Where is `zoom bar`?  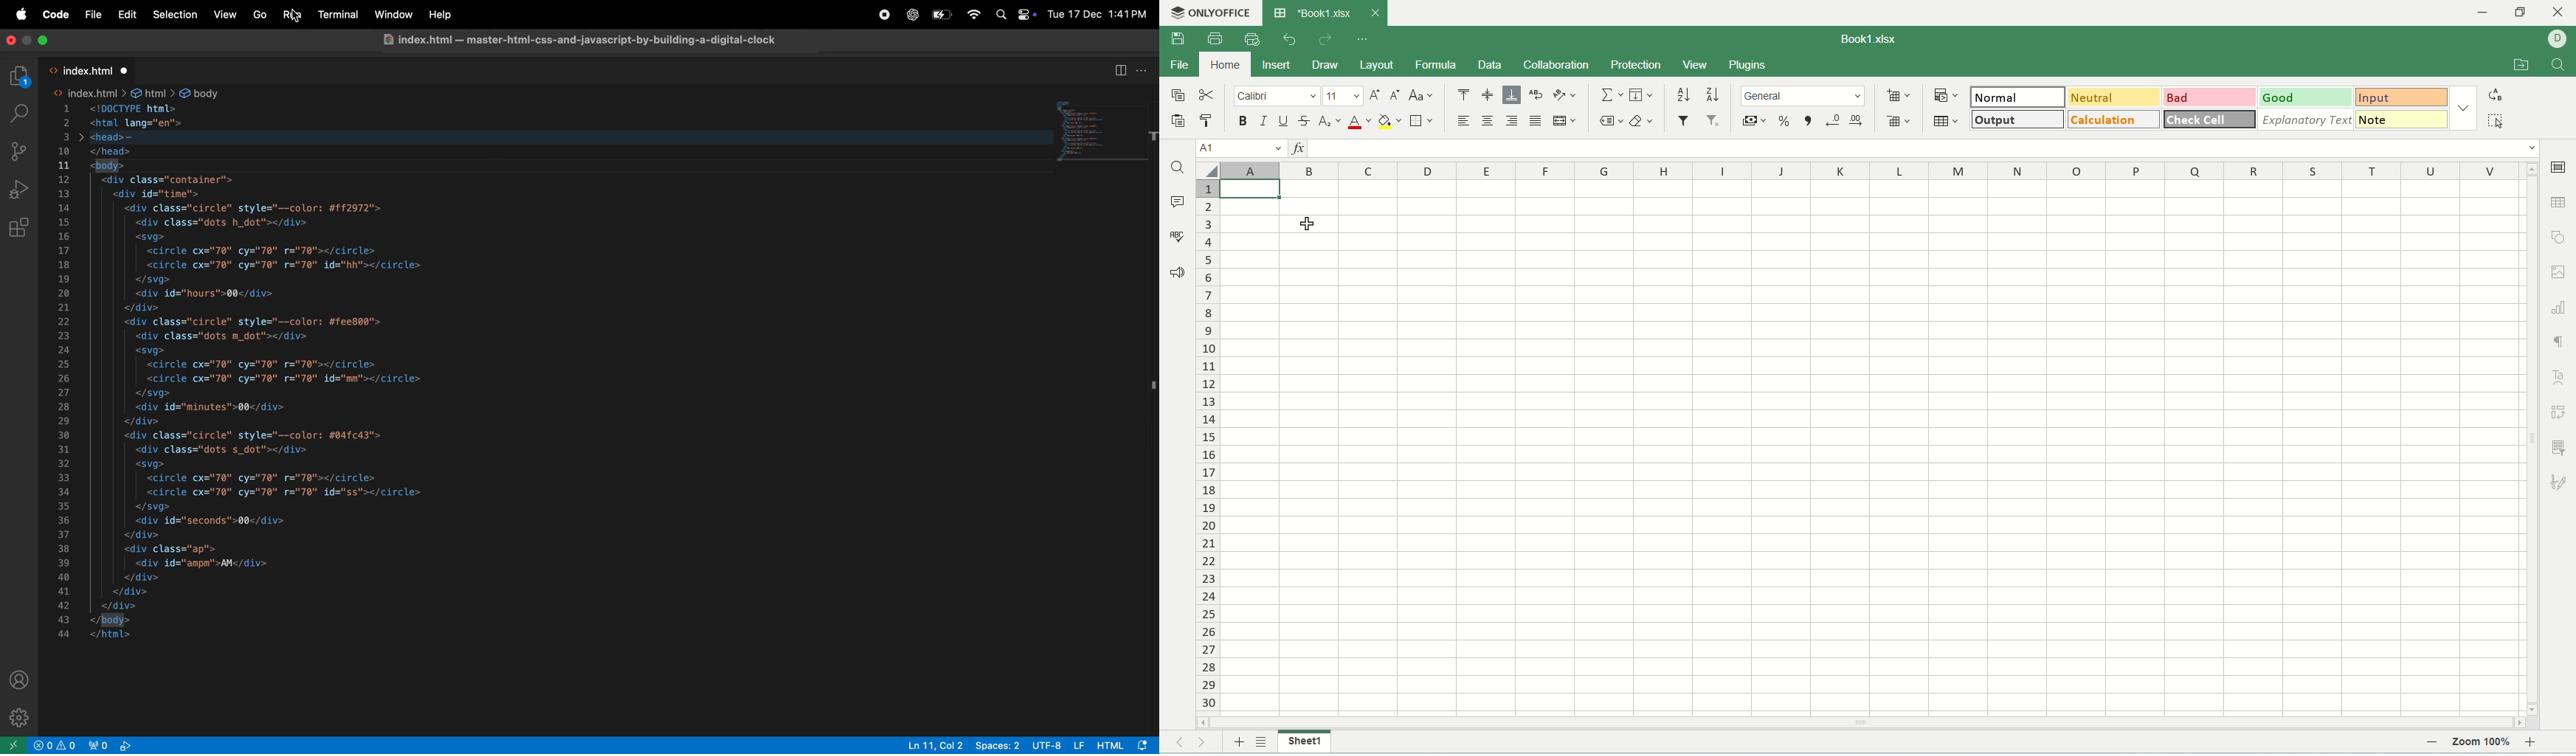
zoom bar is located at coordinates (2448, 743).